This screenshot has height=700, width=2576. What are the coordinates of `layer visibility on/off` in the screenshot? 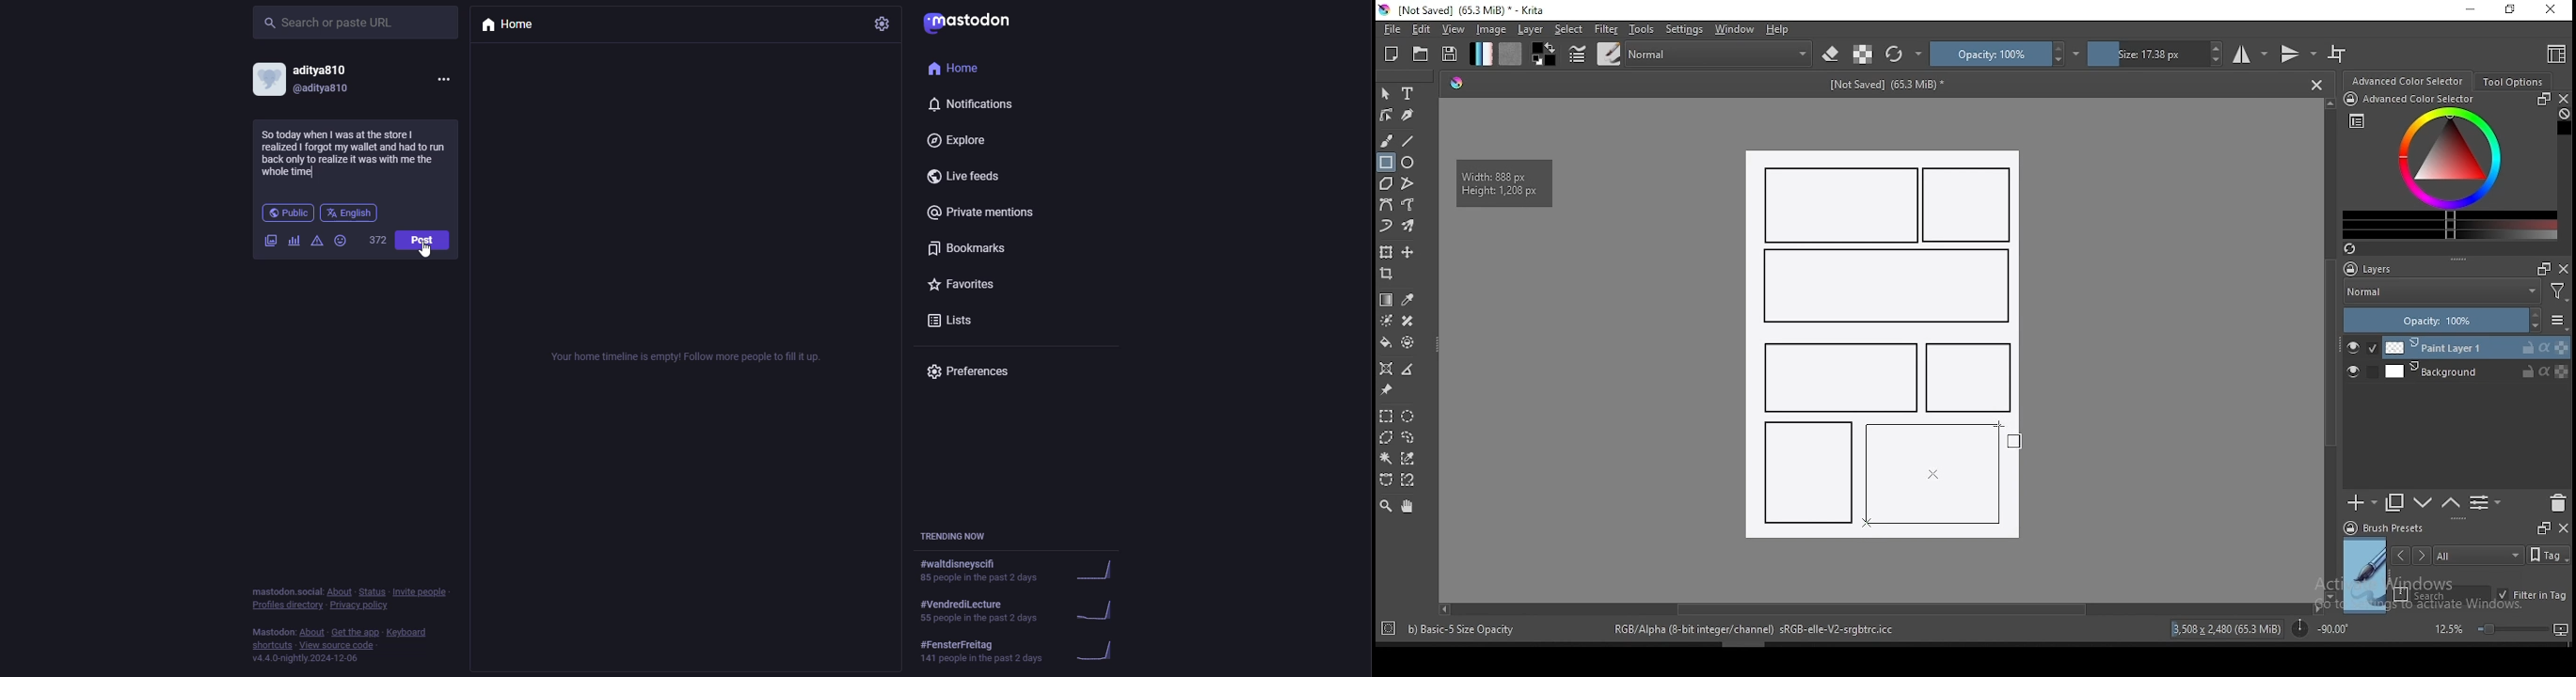 It's located at (2362, 348).